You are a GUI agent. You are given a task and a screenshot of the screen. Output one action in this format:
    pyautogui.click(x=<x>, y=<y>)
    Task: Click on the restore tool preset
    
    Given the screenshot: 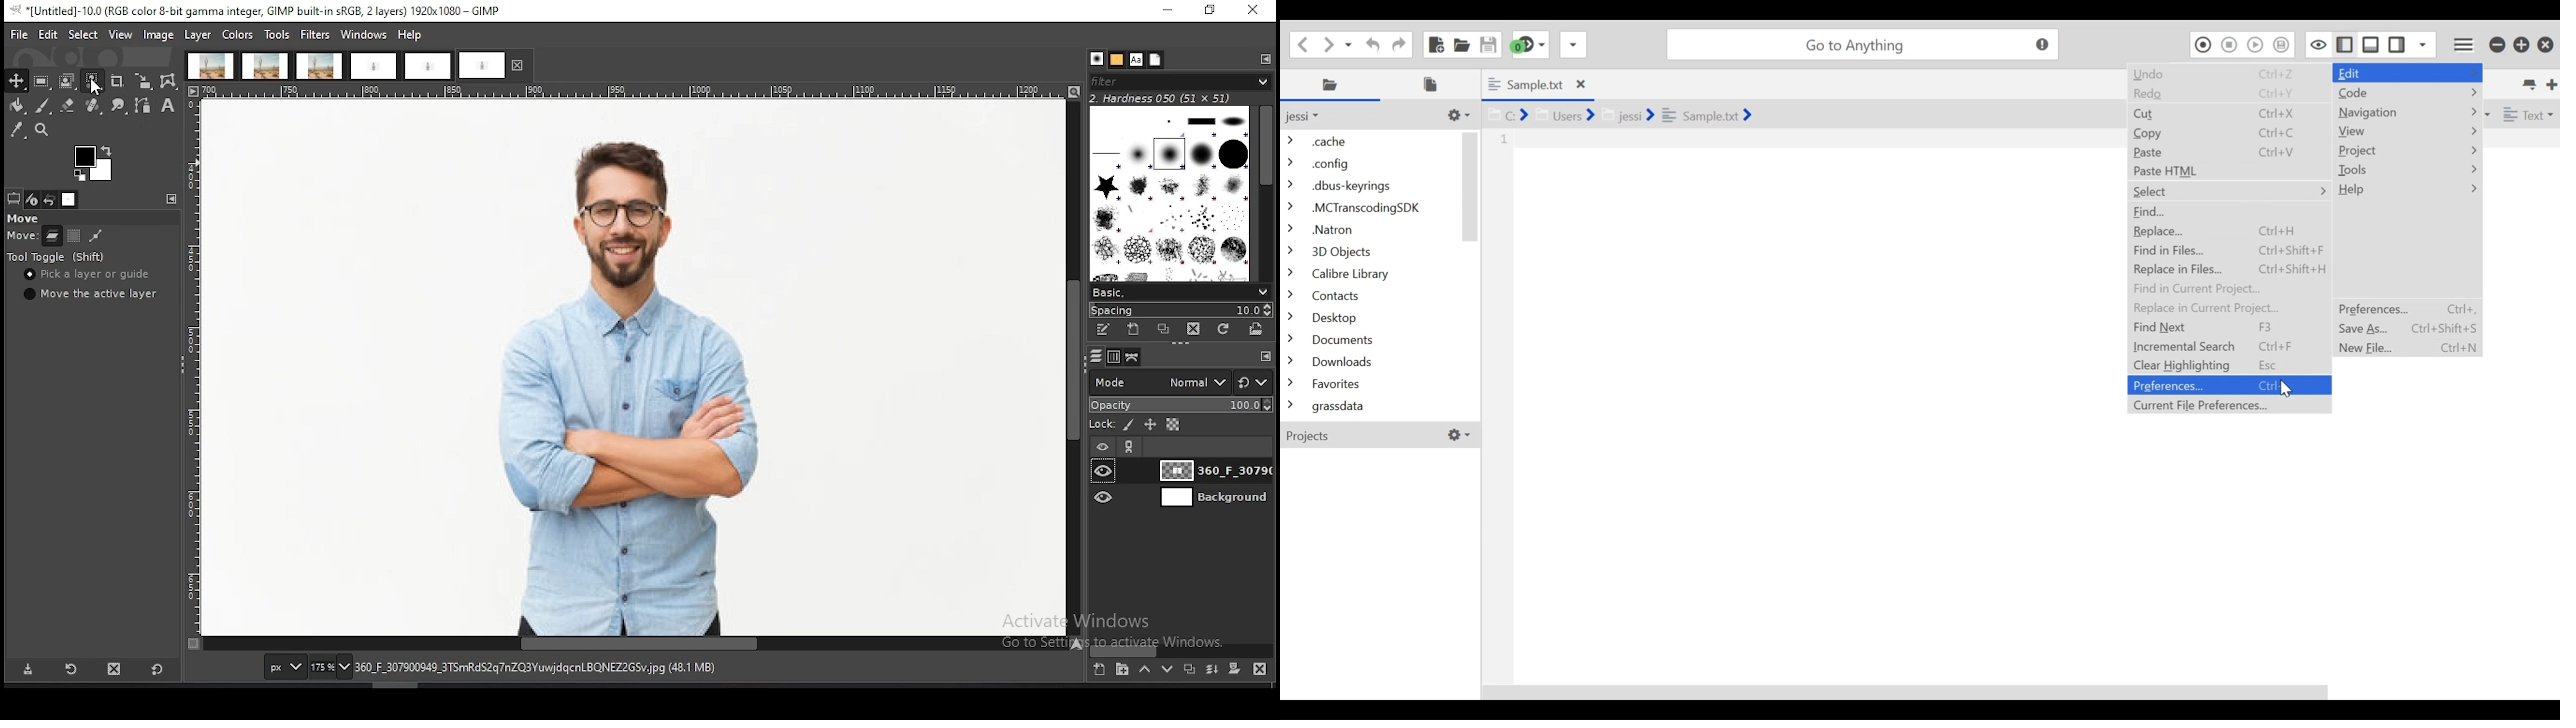 What is the action you would take?
    pyautogui.click(x=73, y=668)
    